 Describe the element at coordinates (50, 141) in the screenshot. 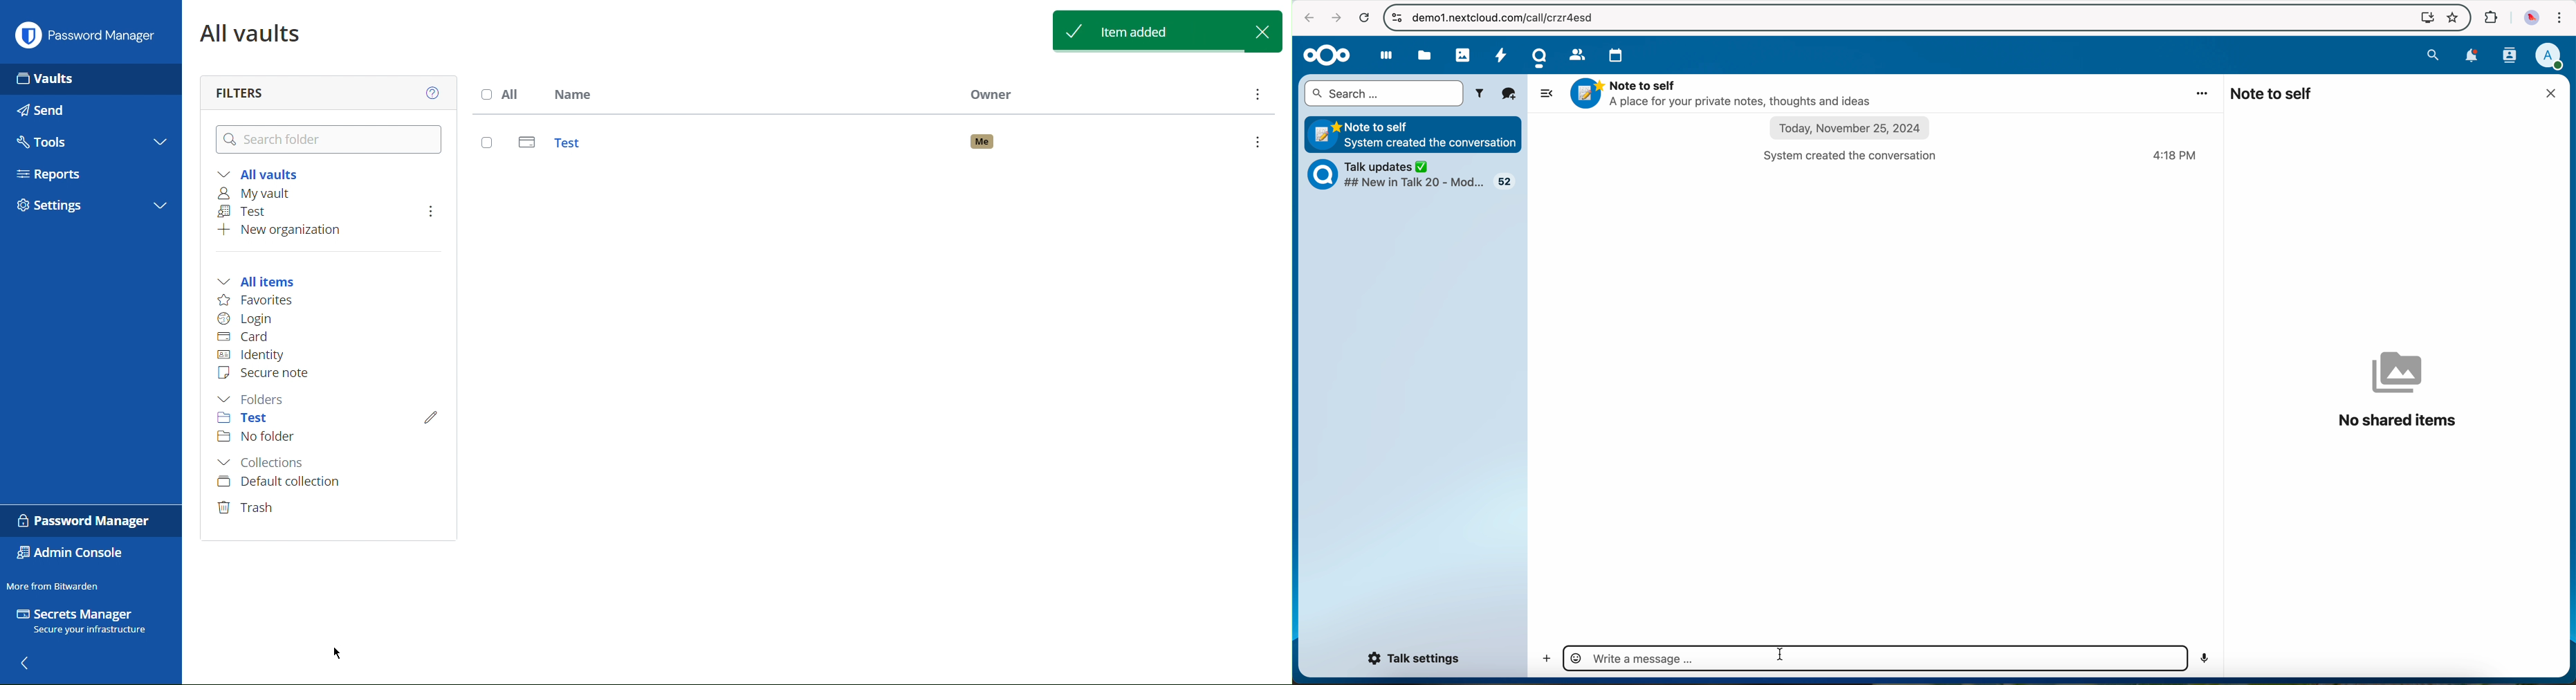

I see `Tools` at that location.